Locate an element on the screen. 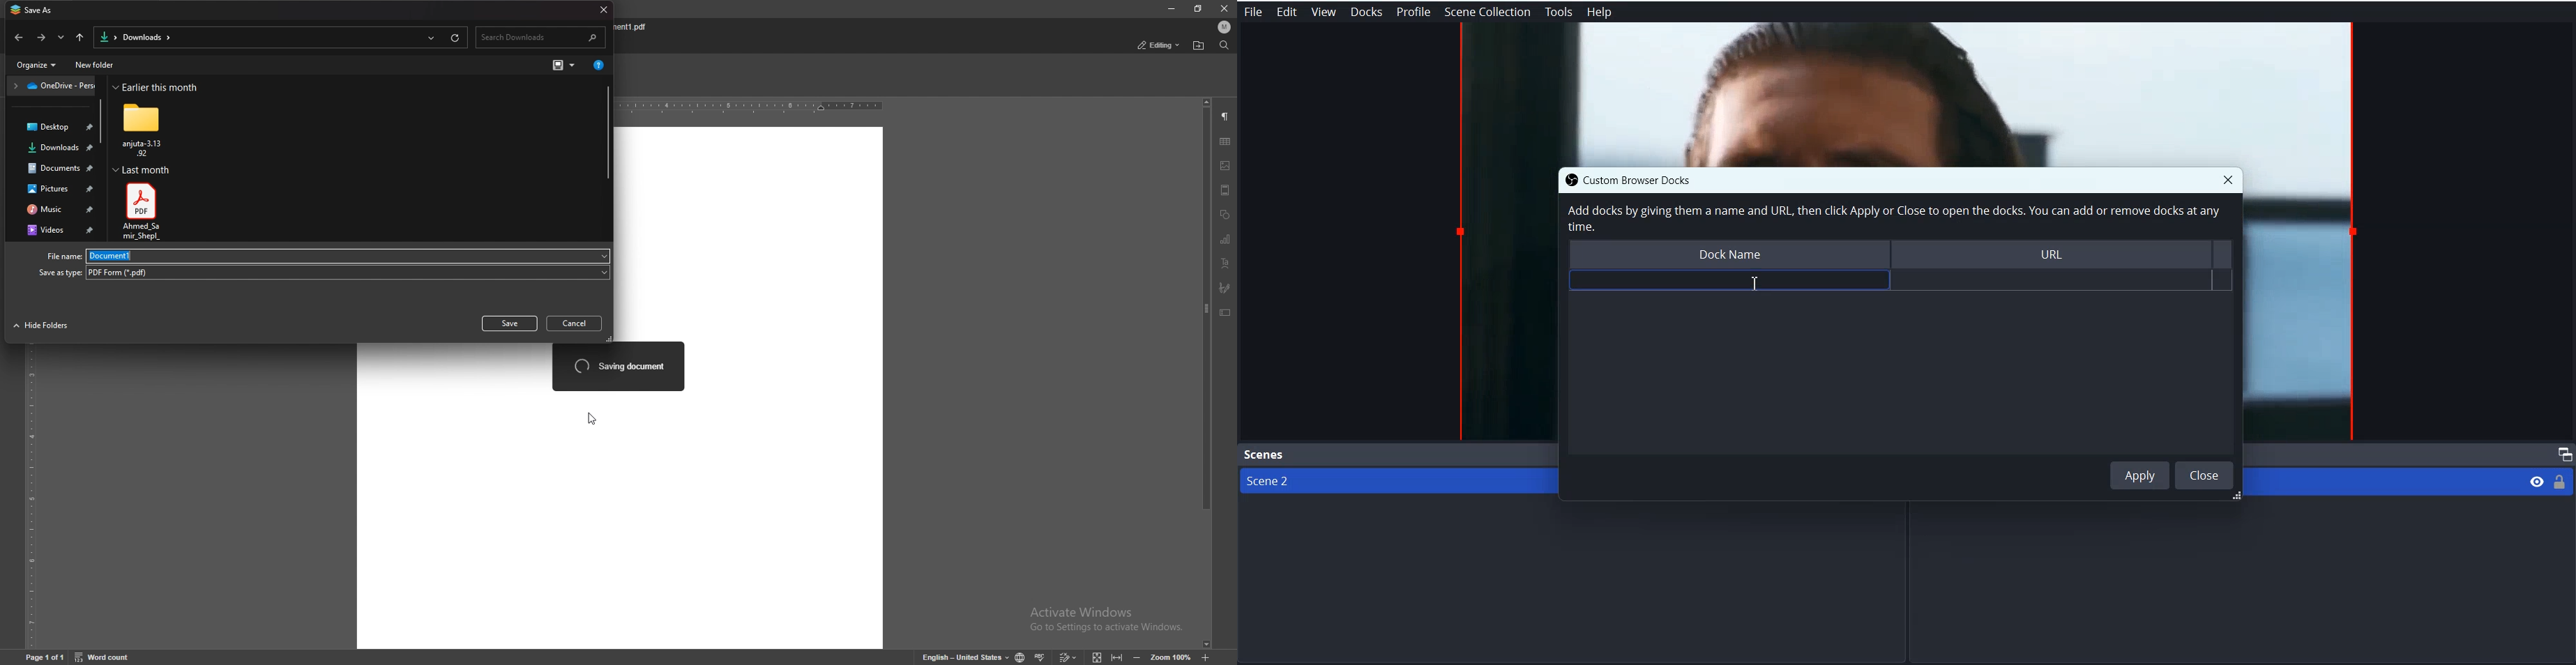  zoom in is located at coordinates (1207, 656).